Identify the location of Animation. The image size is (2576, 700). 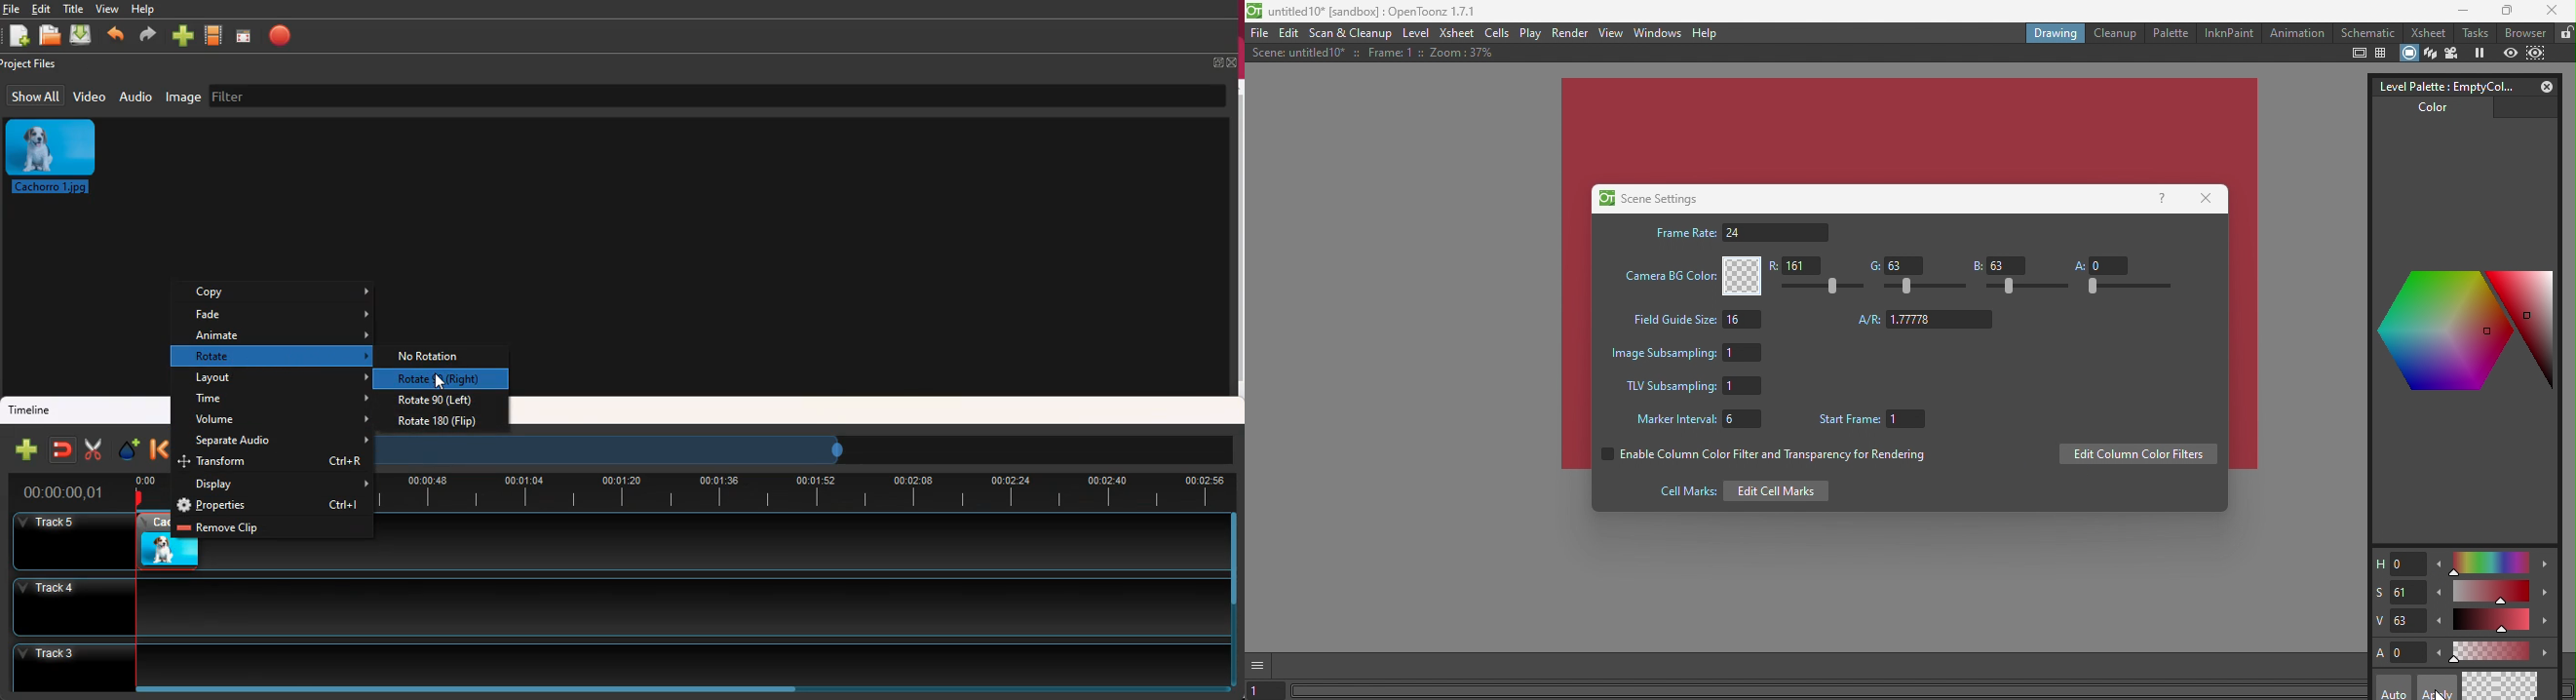
(2296, 33).